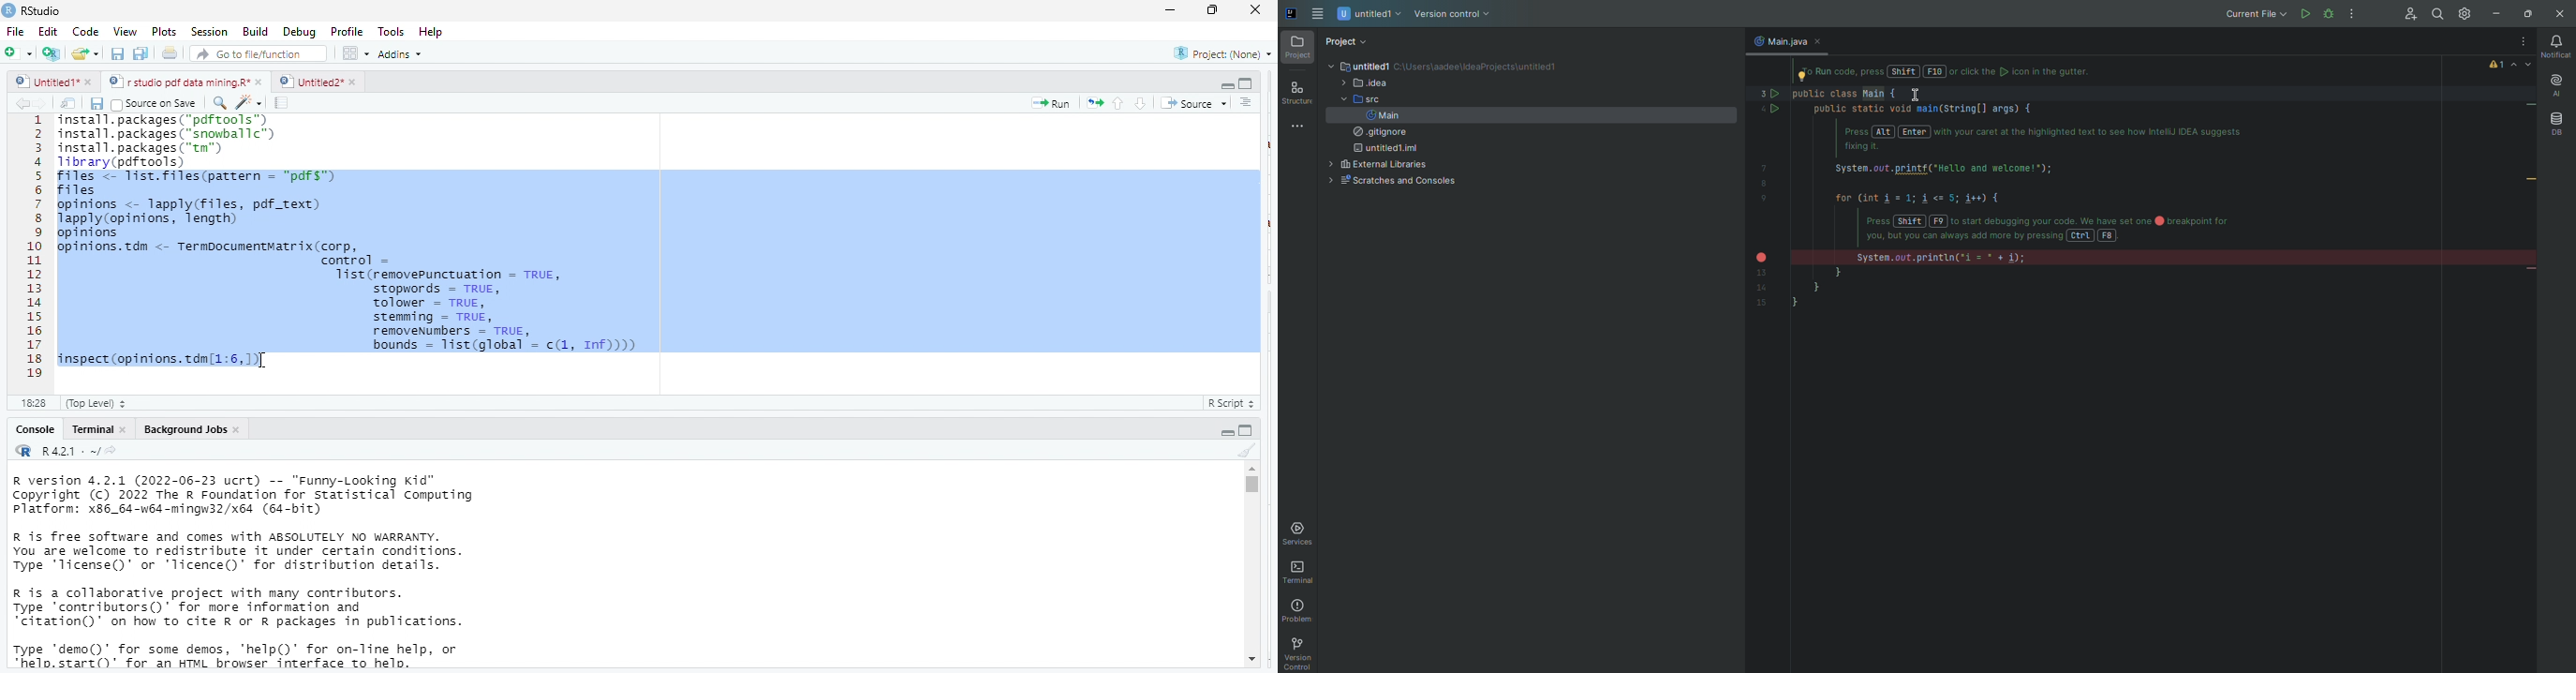  What do you see at coordinates (265, 363) in the screenshot?
I see `cursor movement` at bounding box center [265, 363].